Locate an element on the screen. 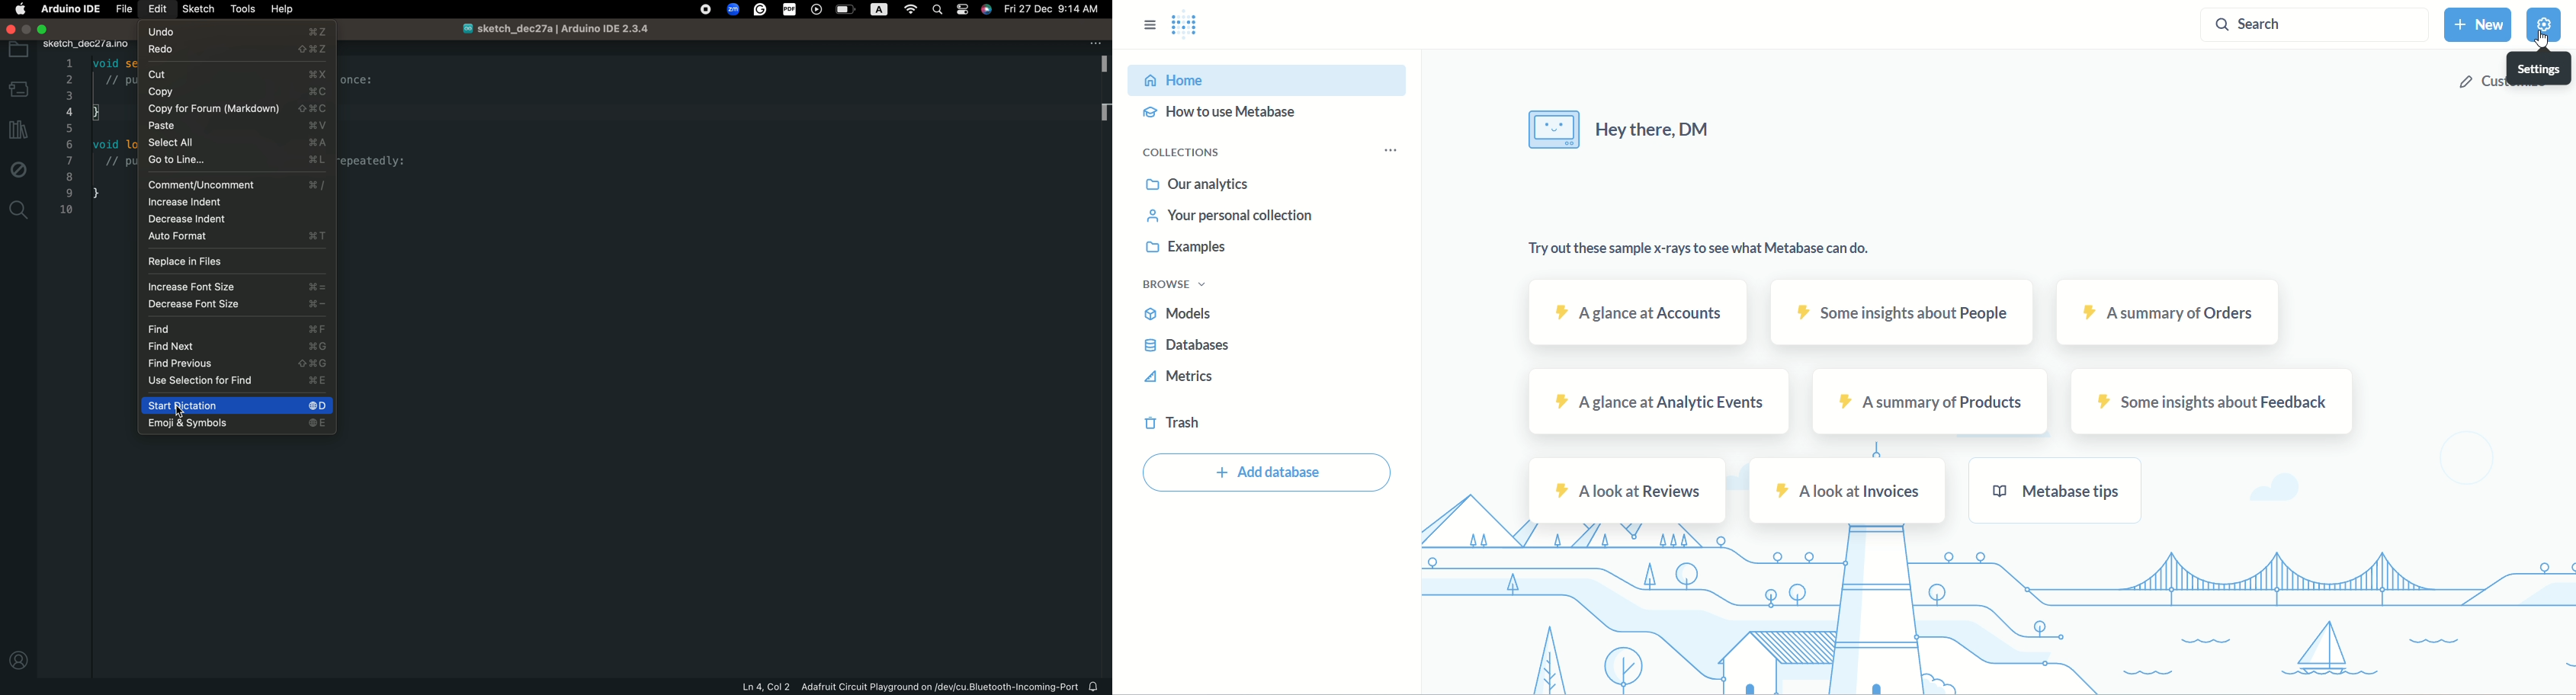 The height and width of the screenshot is (700, 2576). options is located at coordinates (1390, 151).